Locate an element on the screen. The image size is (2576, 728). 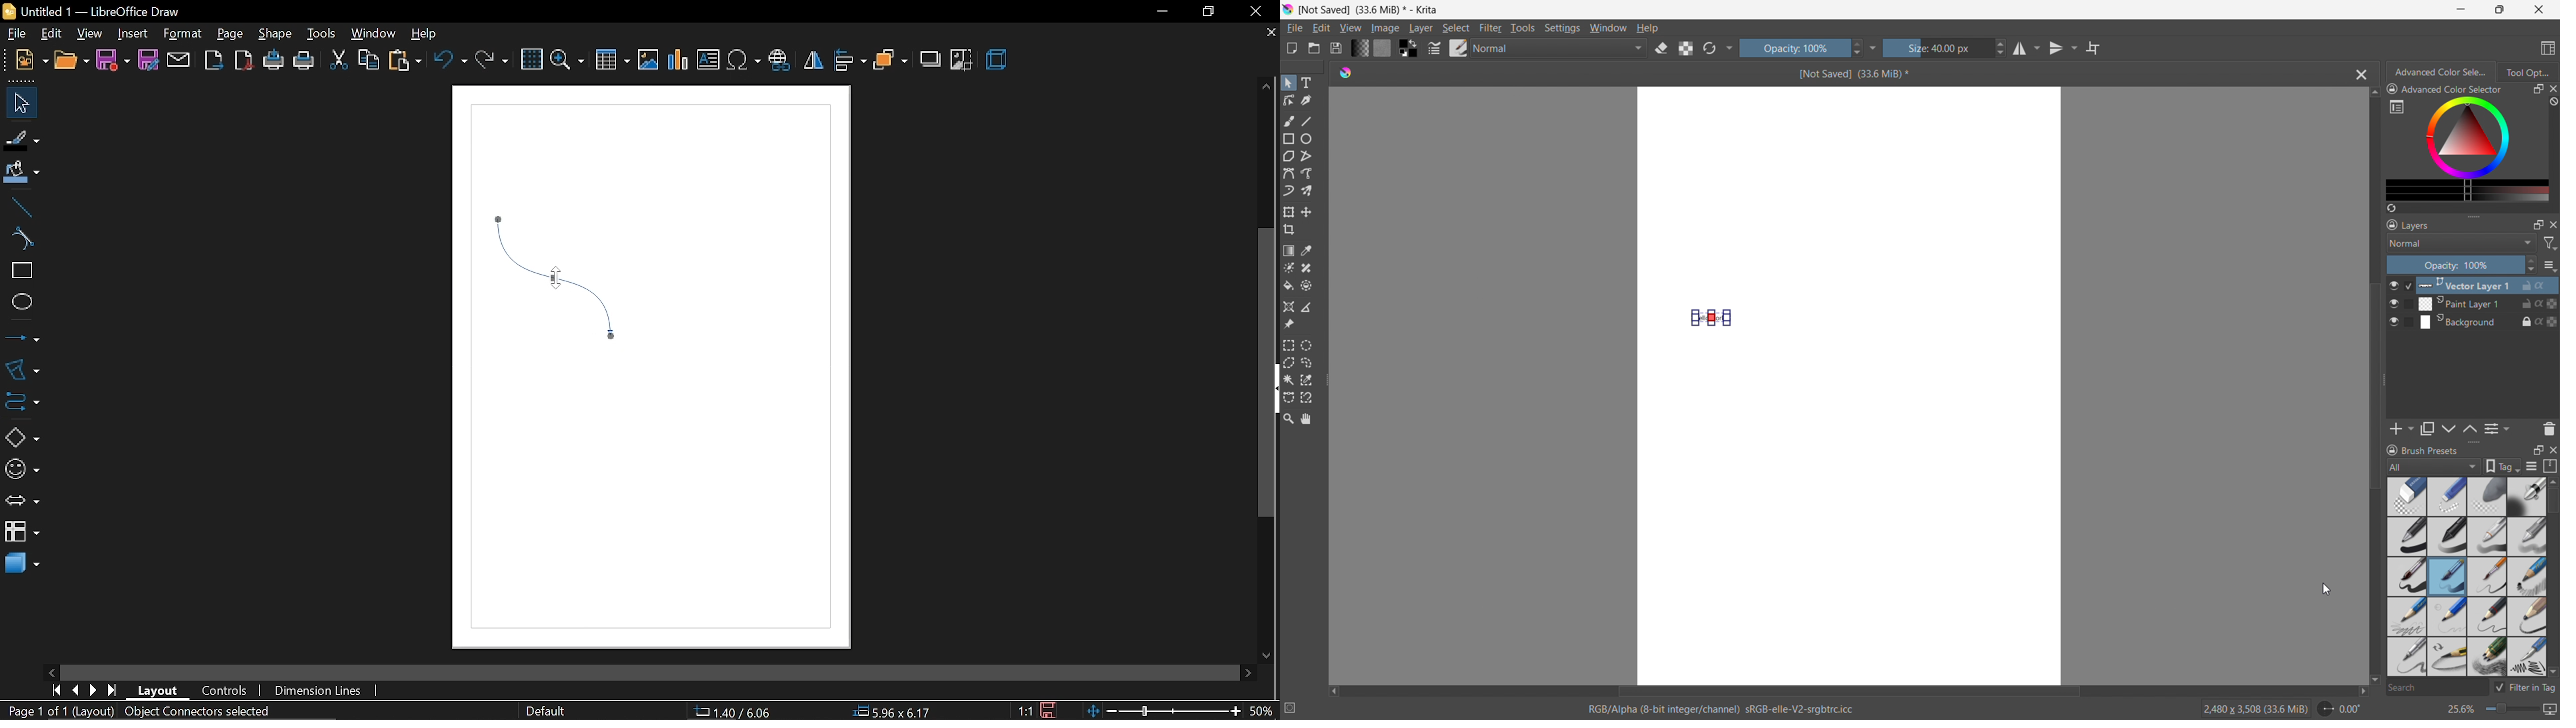
edit is located at coordinates (1321, 29).